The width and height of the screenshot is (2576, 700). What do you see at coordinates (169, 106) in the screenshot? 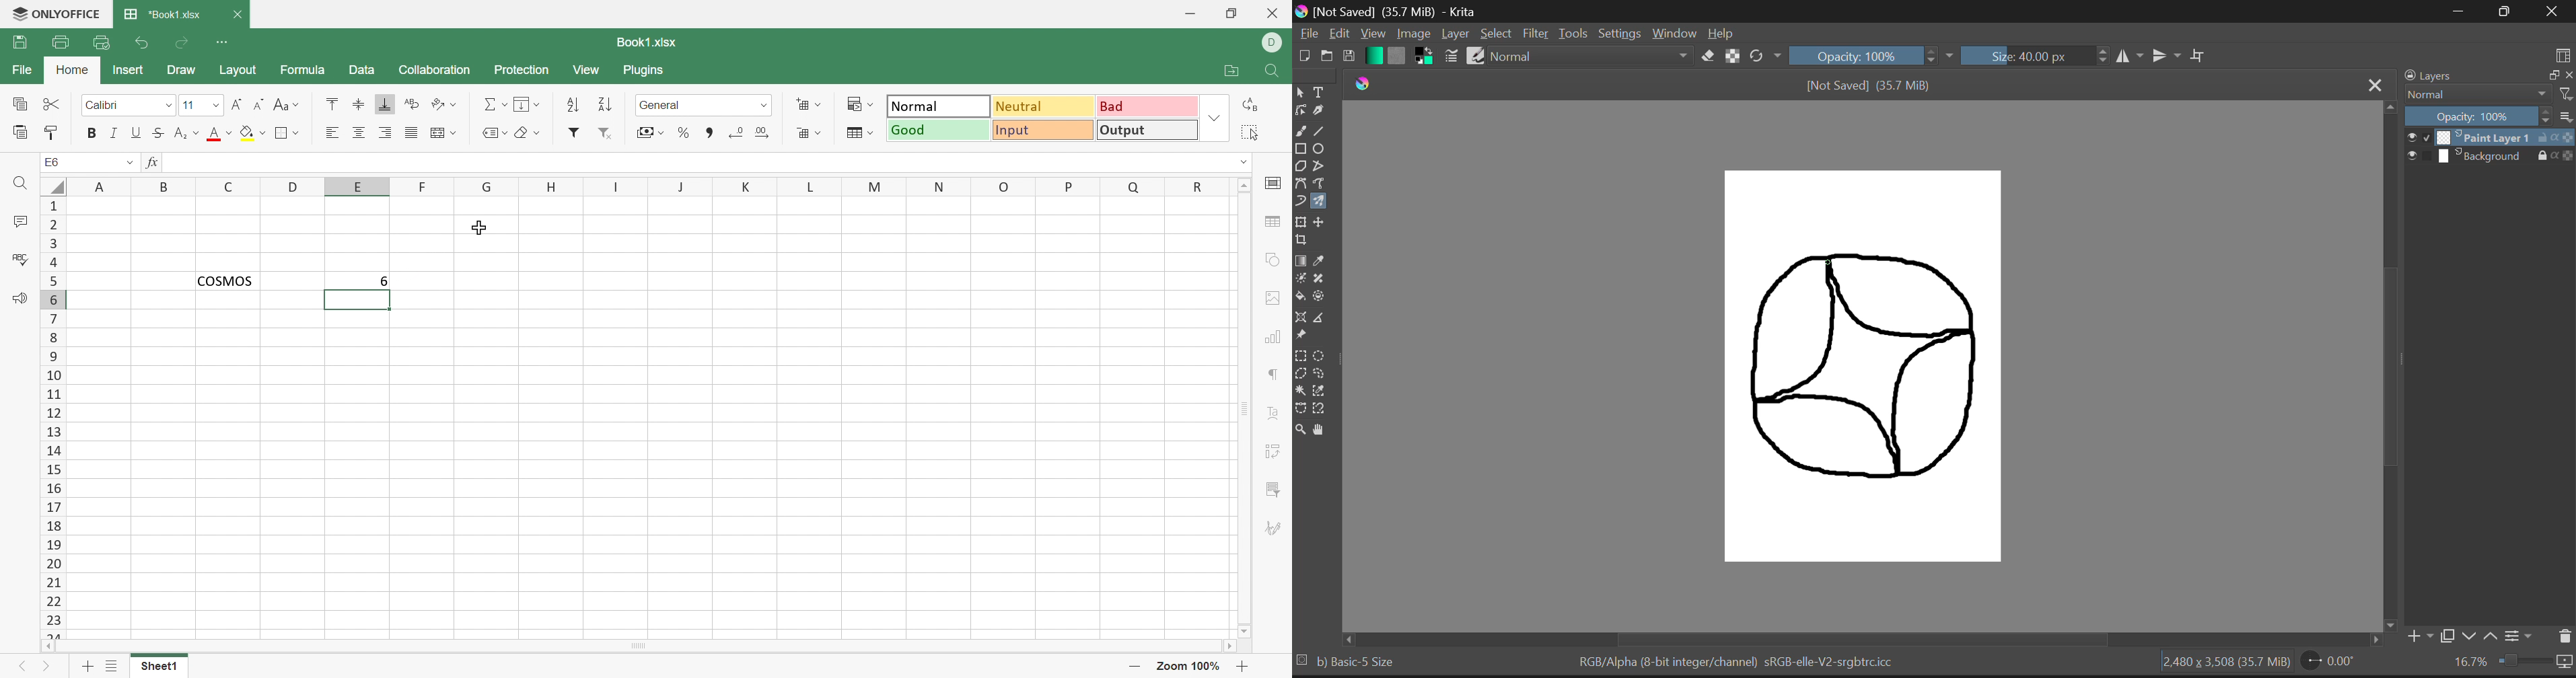
I see `Drop down` at bounding box center [169, 106].